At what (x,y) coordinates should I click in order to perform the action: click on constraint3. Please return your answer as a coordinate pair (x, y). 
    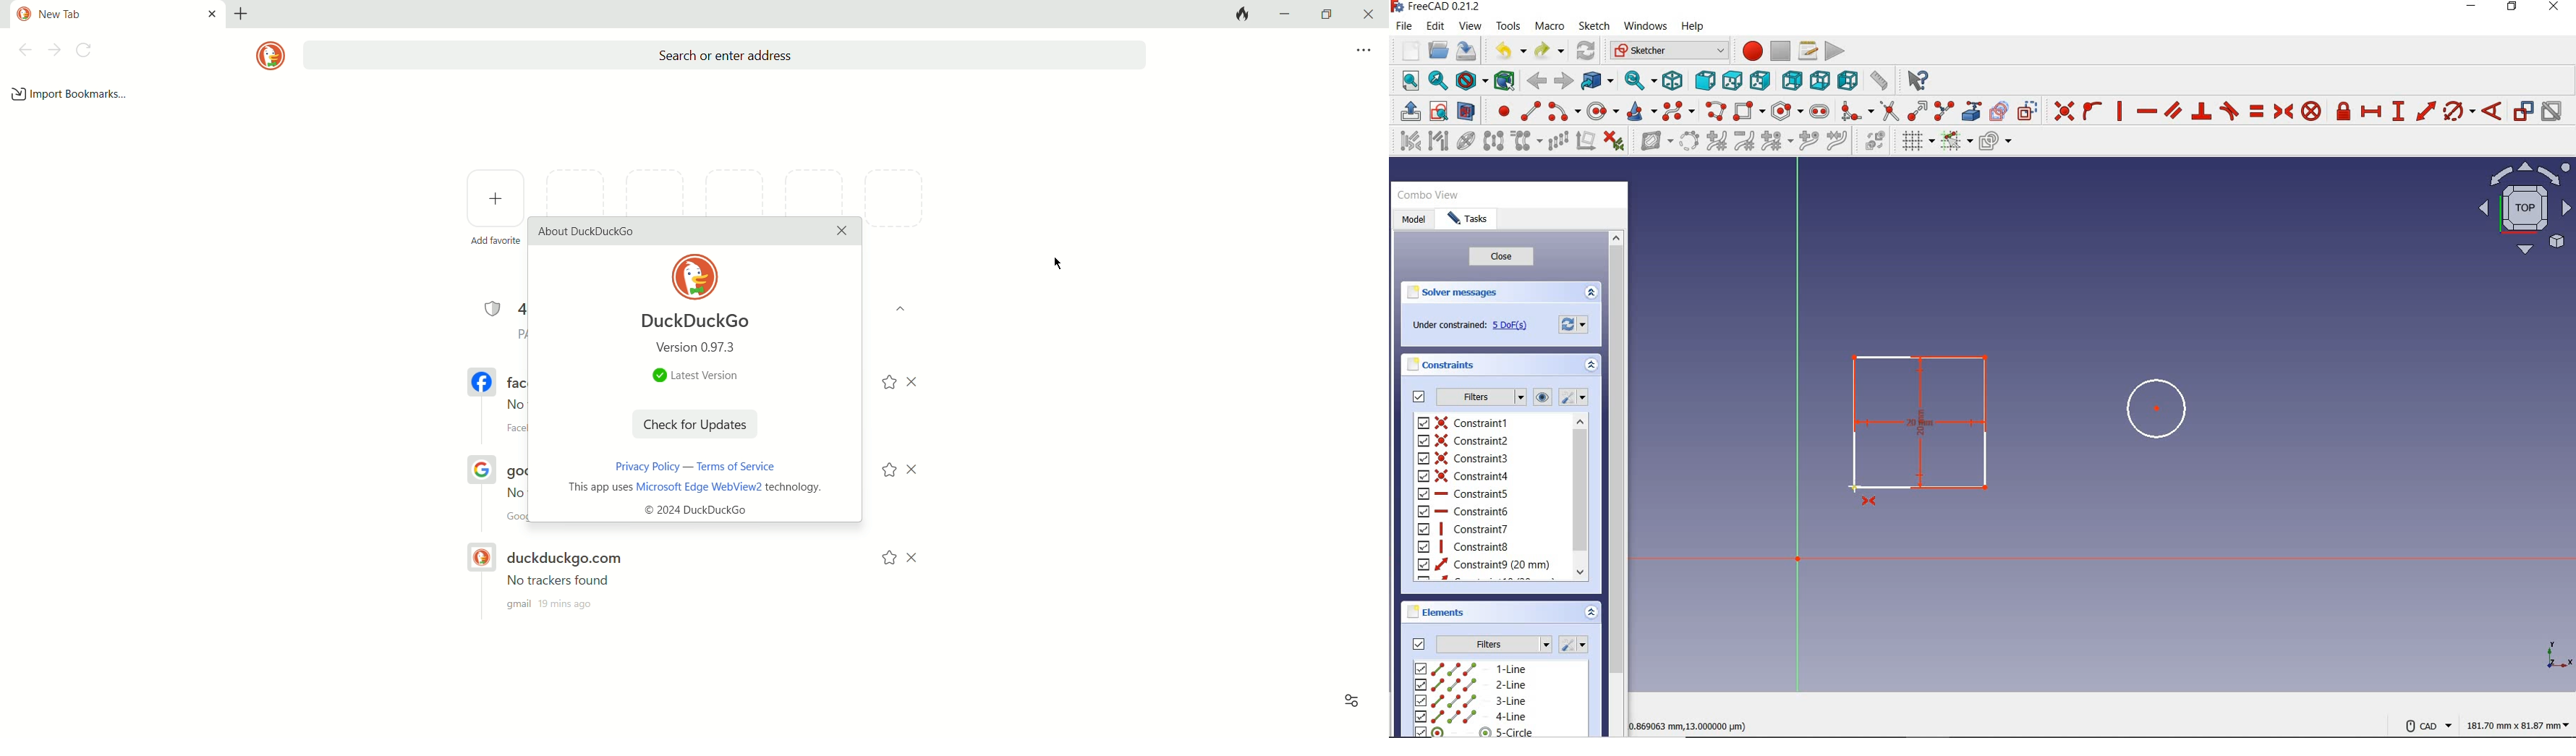
    Looking at the image, I should click on (1464, 458).